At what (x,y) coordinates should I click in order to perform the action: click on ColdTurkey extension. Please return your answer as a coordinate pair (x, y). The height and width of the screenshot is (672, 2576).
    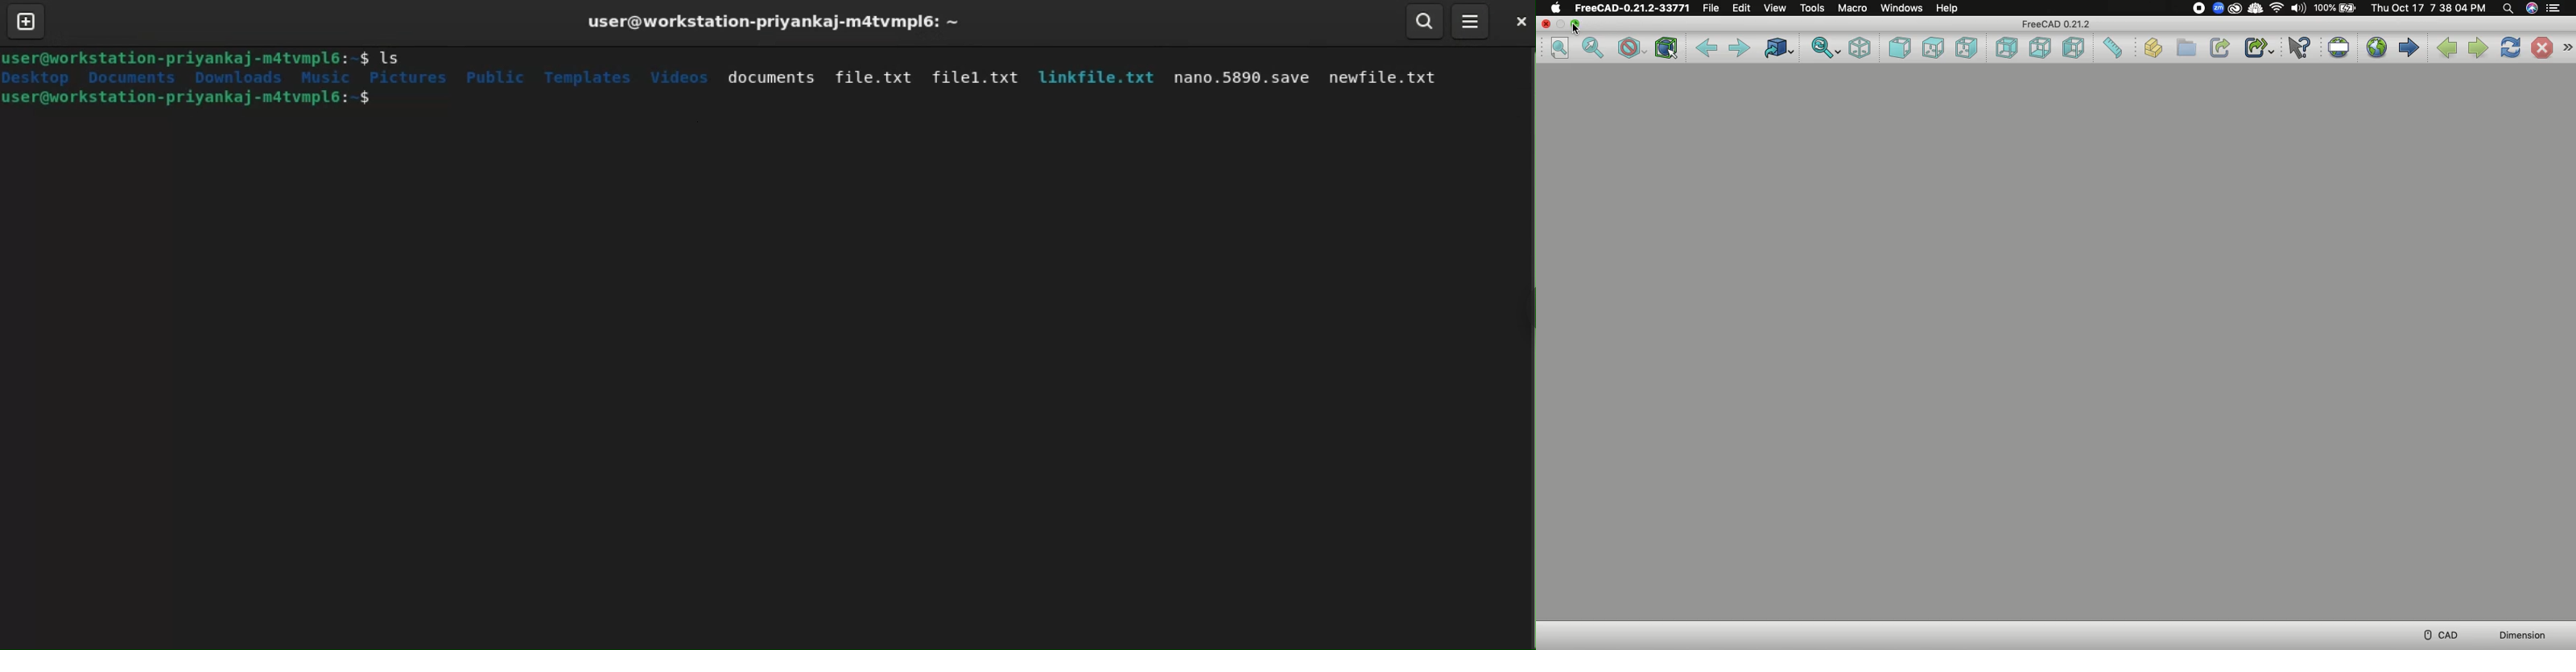
    Looking at the image, I should click on (2257, 7).